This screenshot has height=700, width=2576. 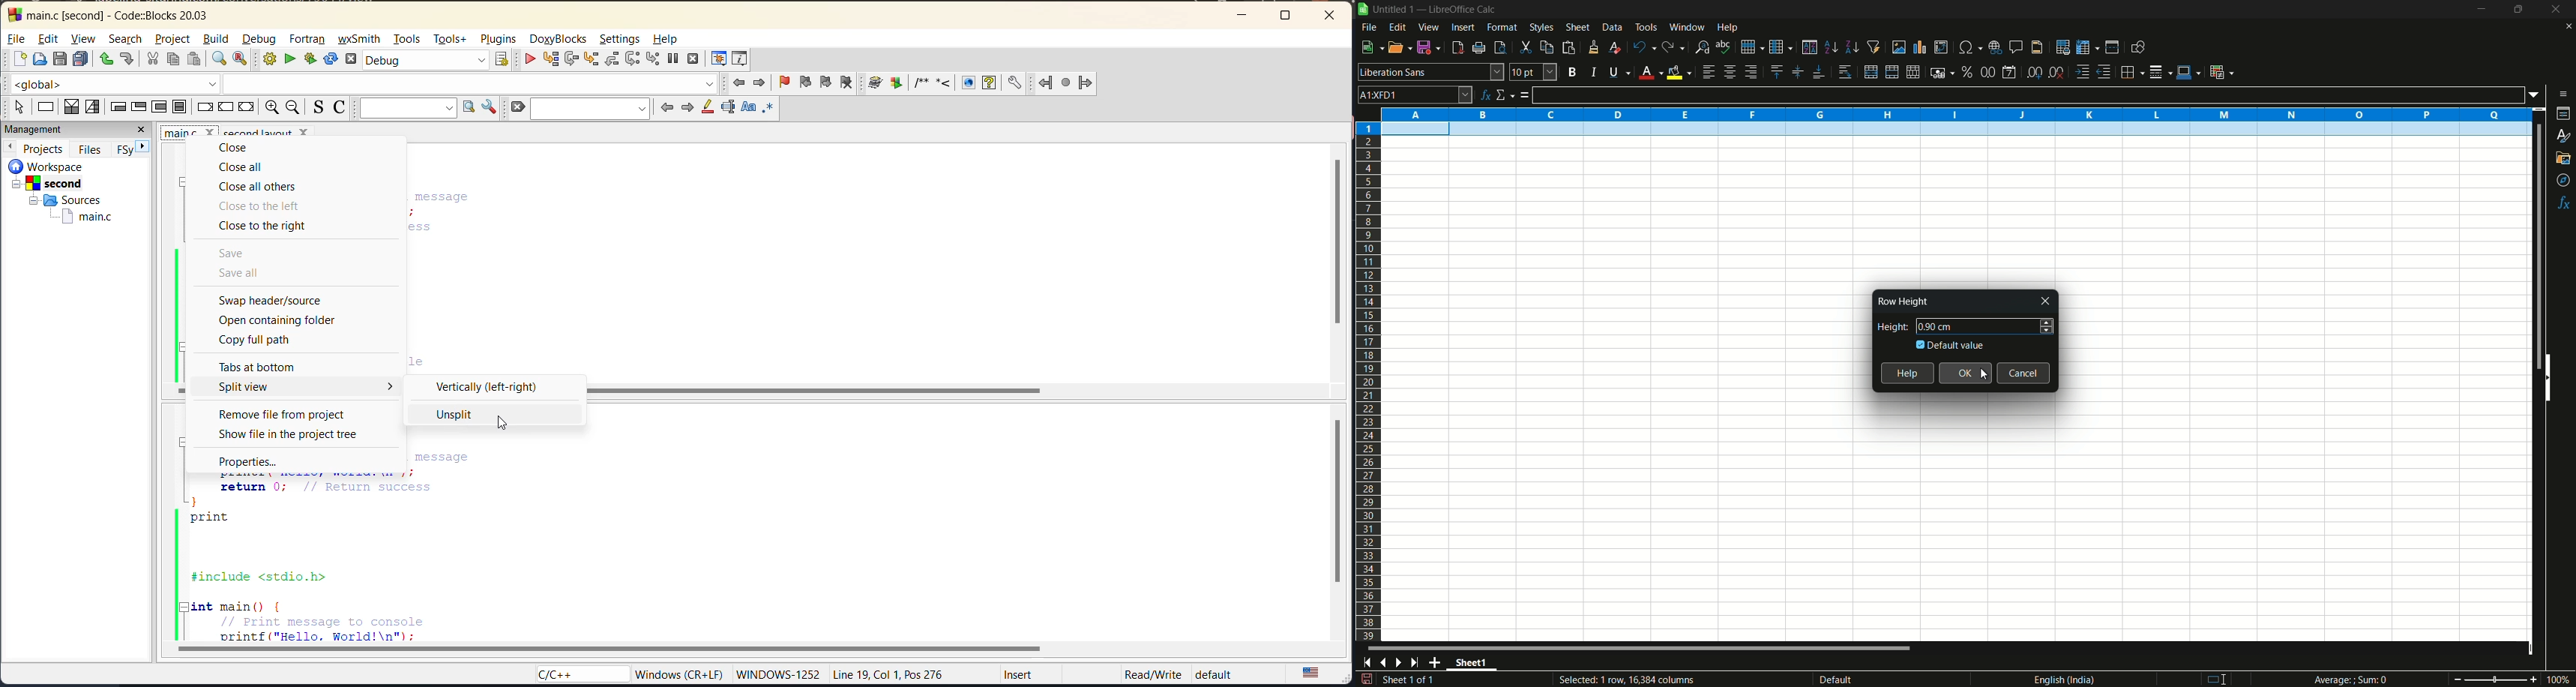 I want to click on various info, so click(x=741, y=59).